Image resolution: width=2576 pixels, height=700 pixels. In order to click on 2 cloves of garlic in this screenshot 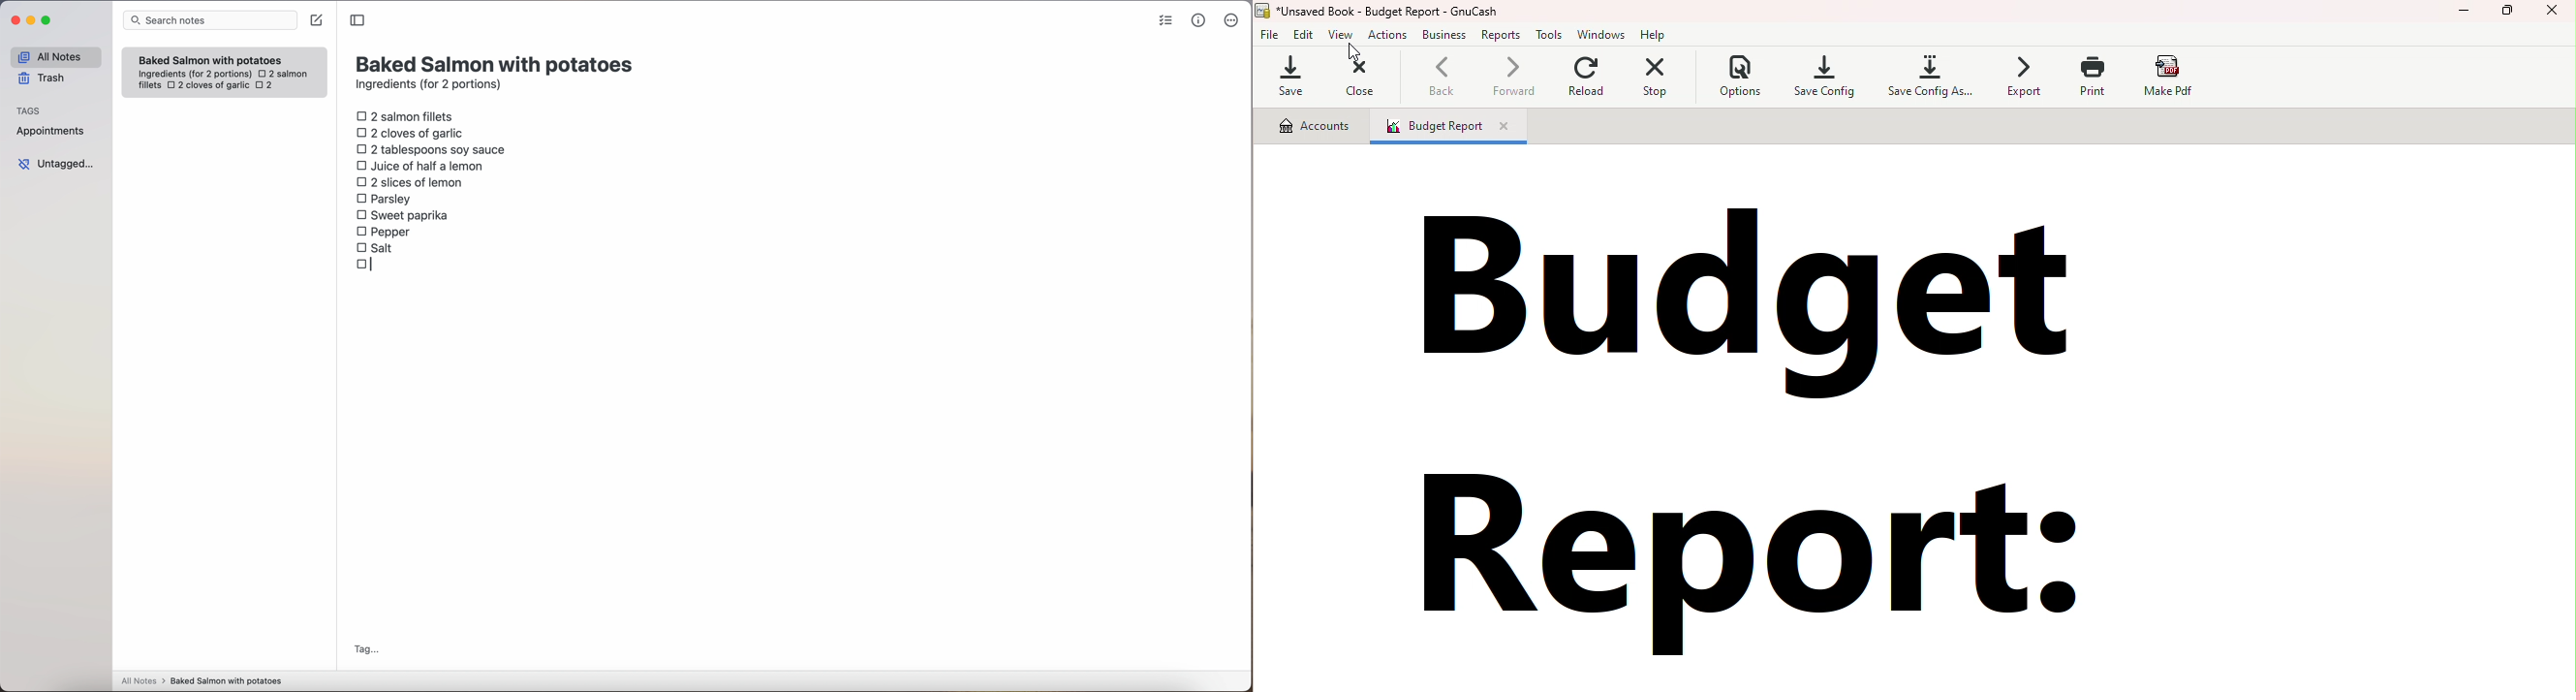, I will do `click(413, 131)`.